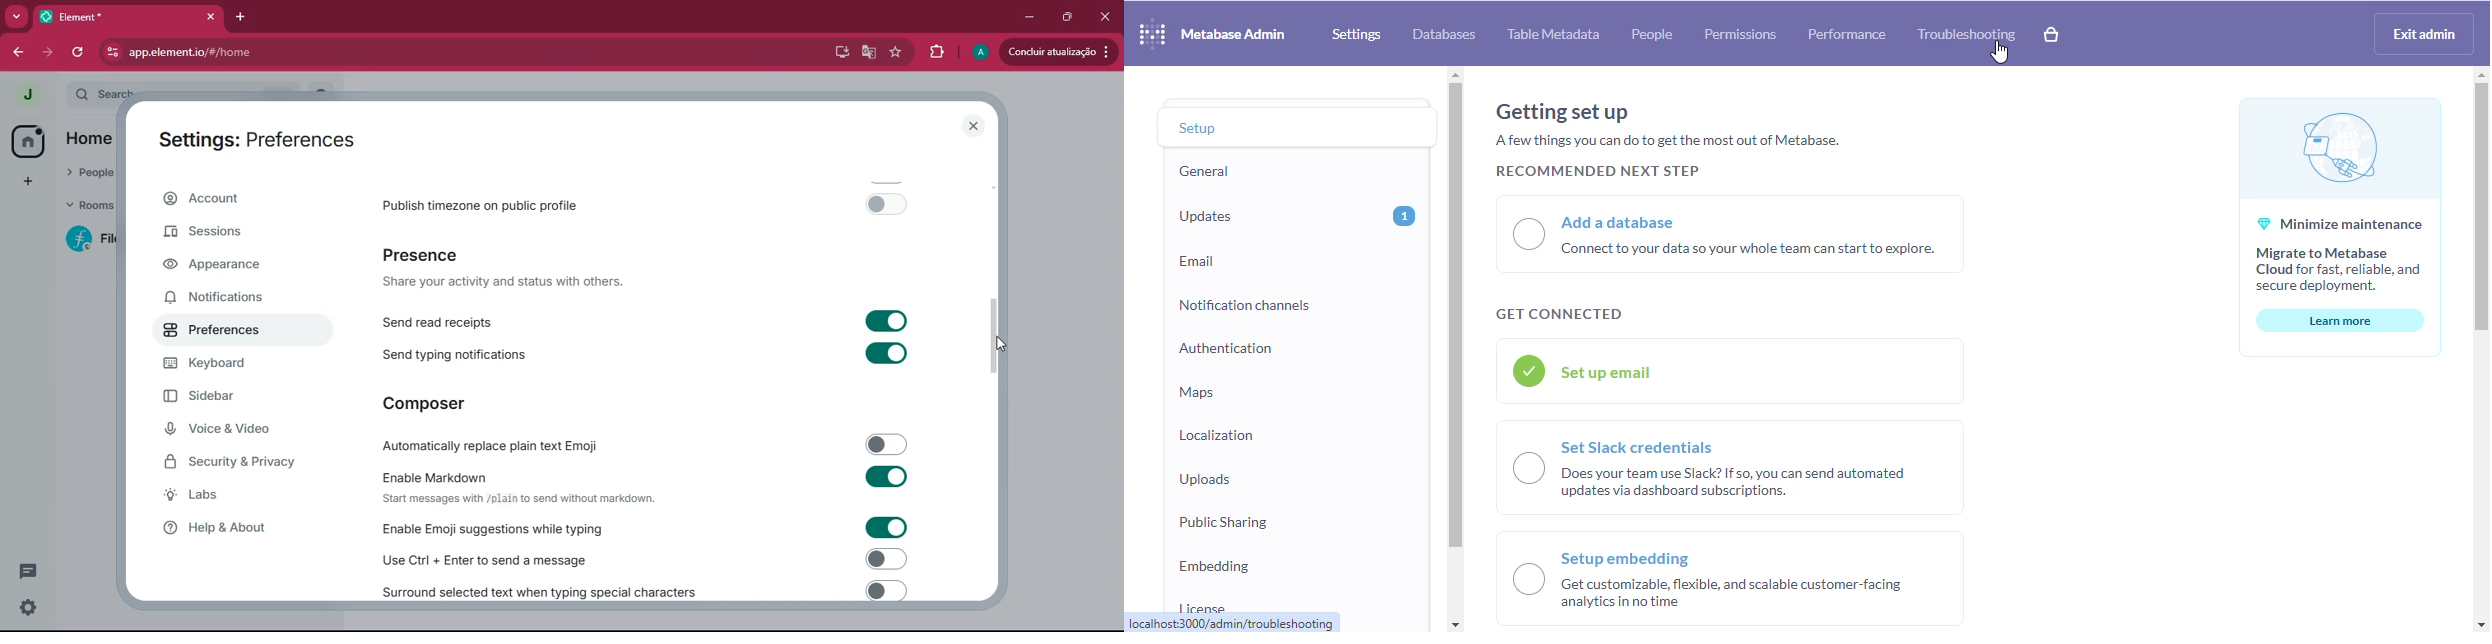 The height and width of the screenshot is (644, 2492). What do you see at coordinates (25, 571) in the screenshot?
I see `comments` at bounding box center [25, 571].